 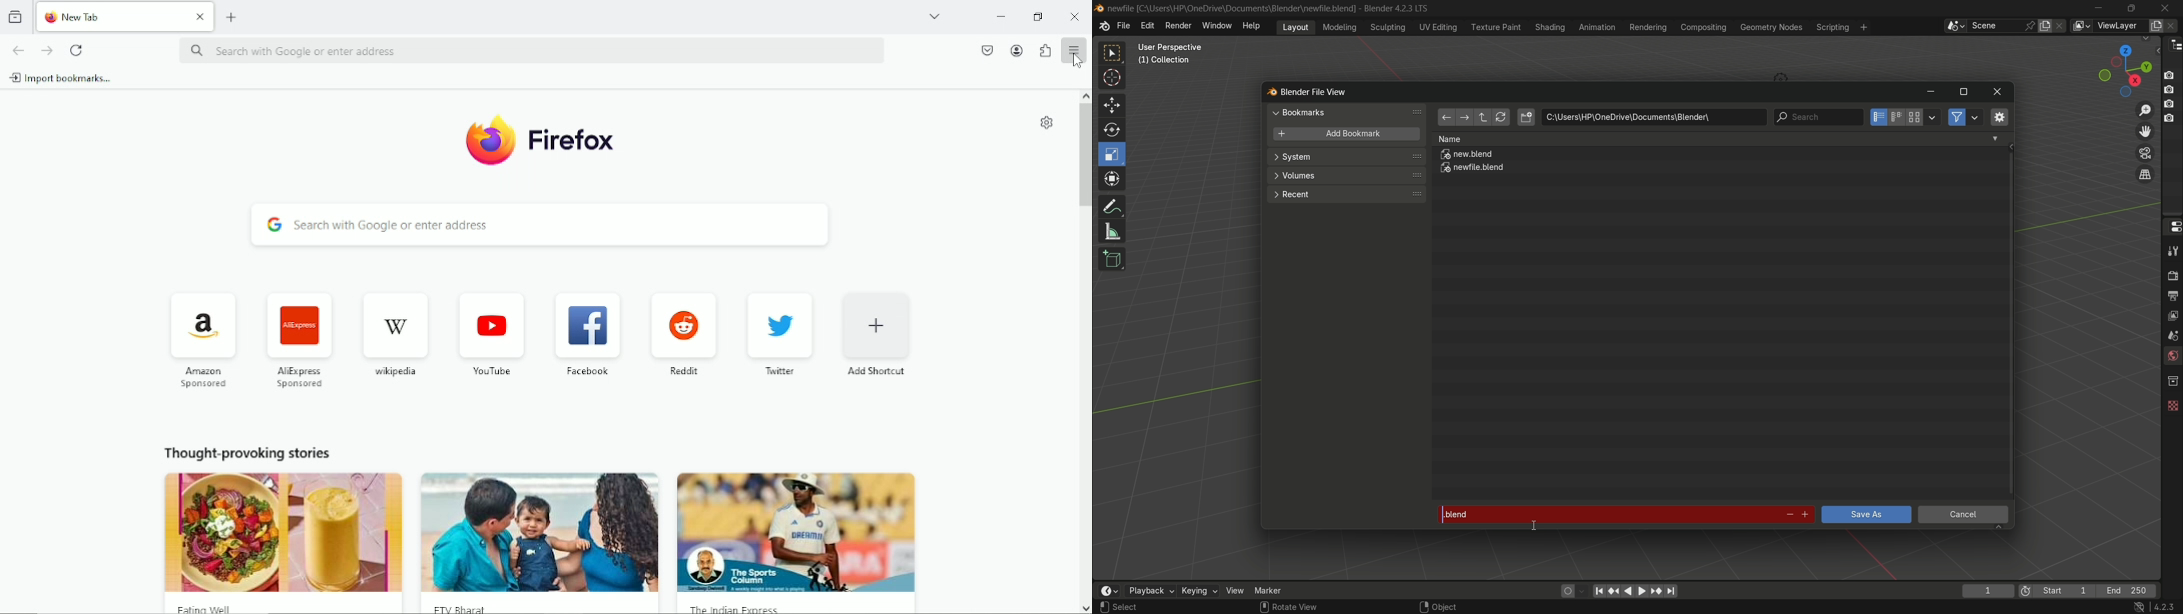 What do you see at coordinates (1111, 205) in the screenshot?
I see `annotate` at bounding box center [1111, 205].